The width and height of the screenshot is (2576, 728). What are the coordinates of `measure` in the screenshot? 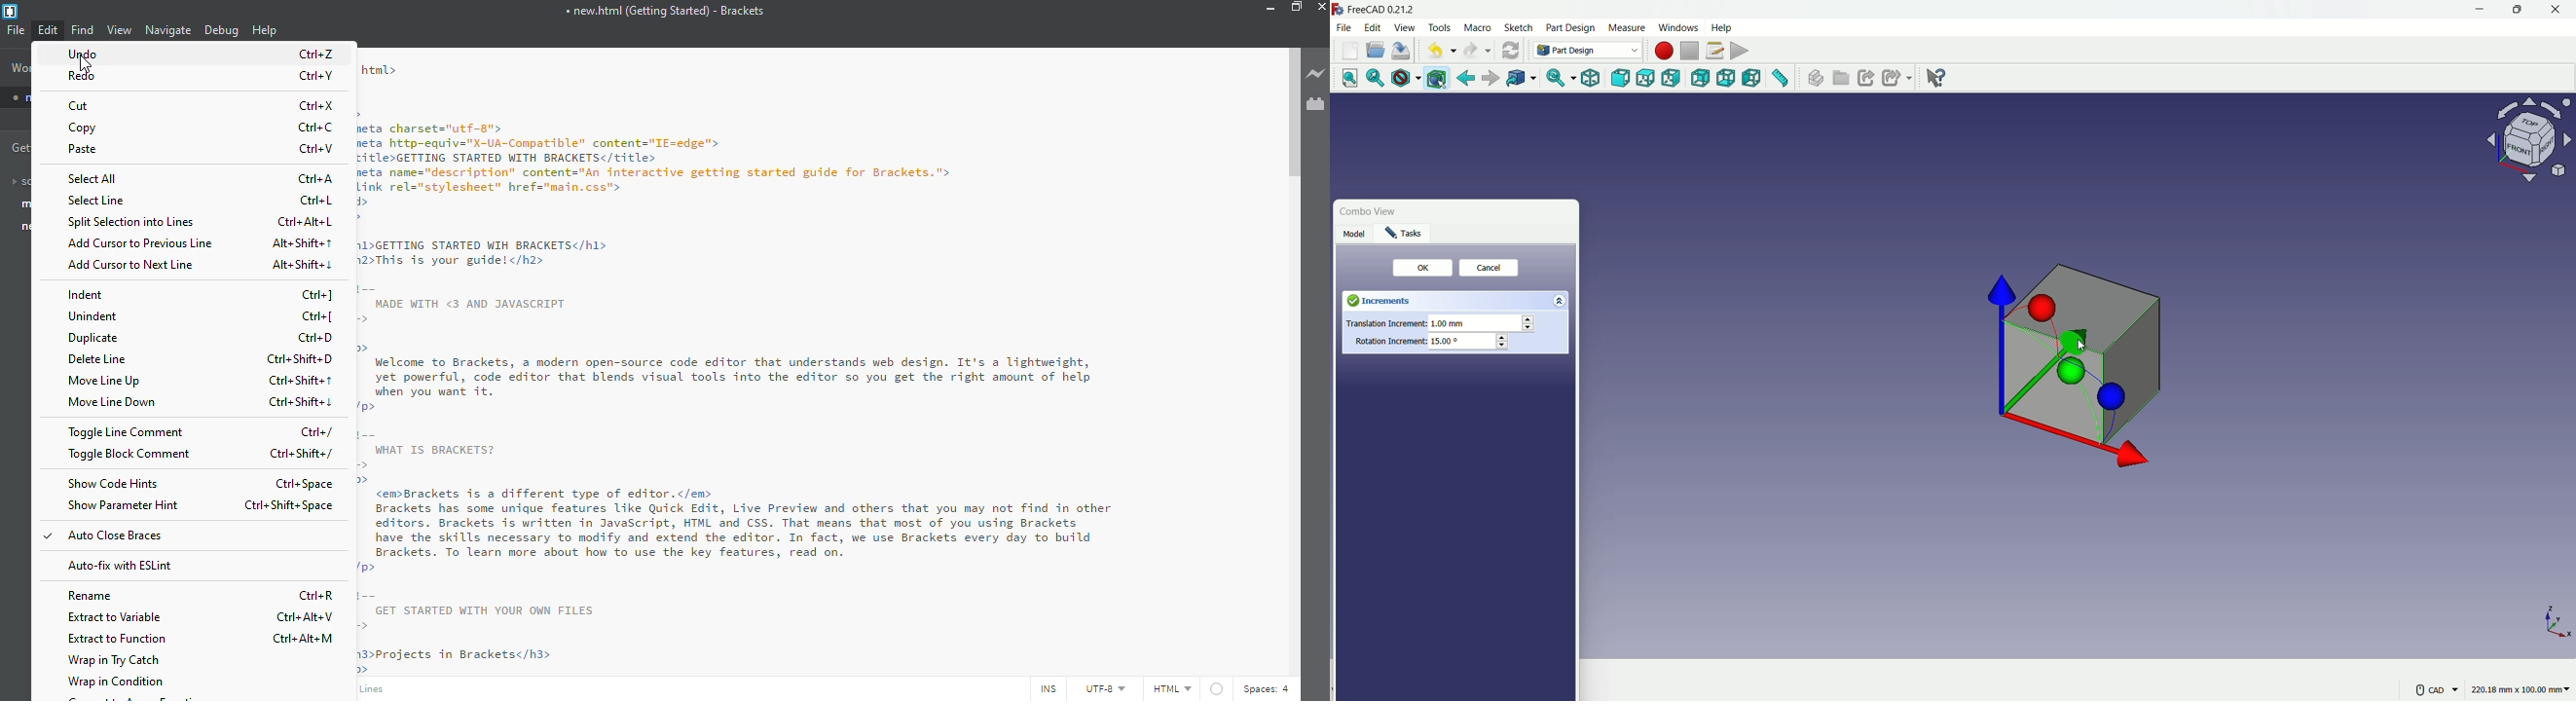 It's located at (1626, 28).